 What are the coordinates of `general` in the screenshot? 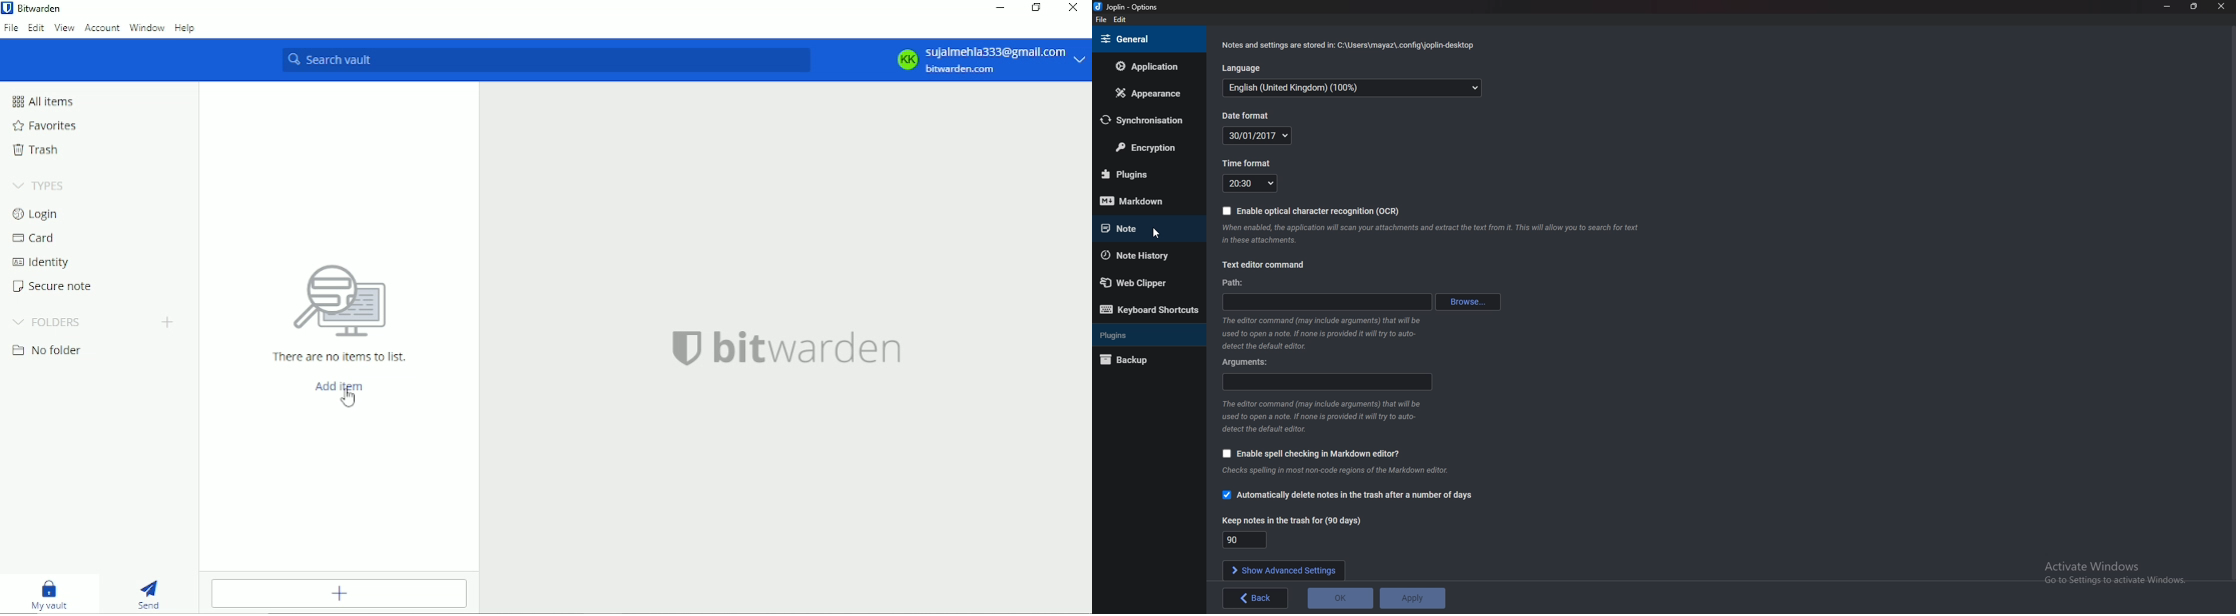 It's located at (1144, 40).